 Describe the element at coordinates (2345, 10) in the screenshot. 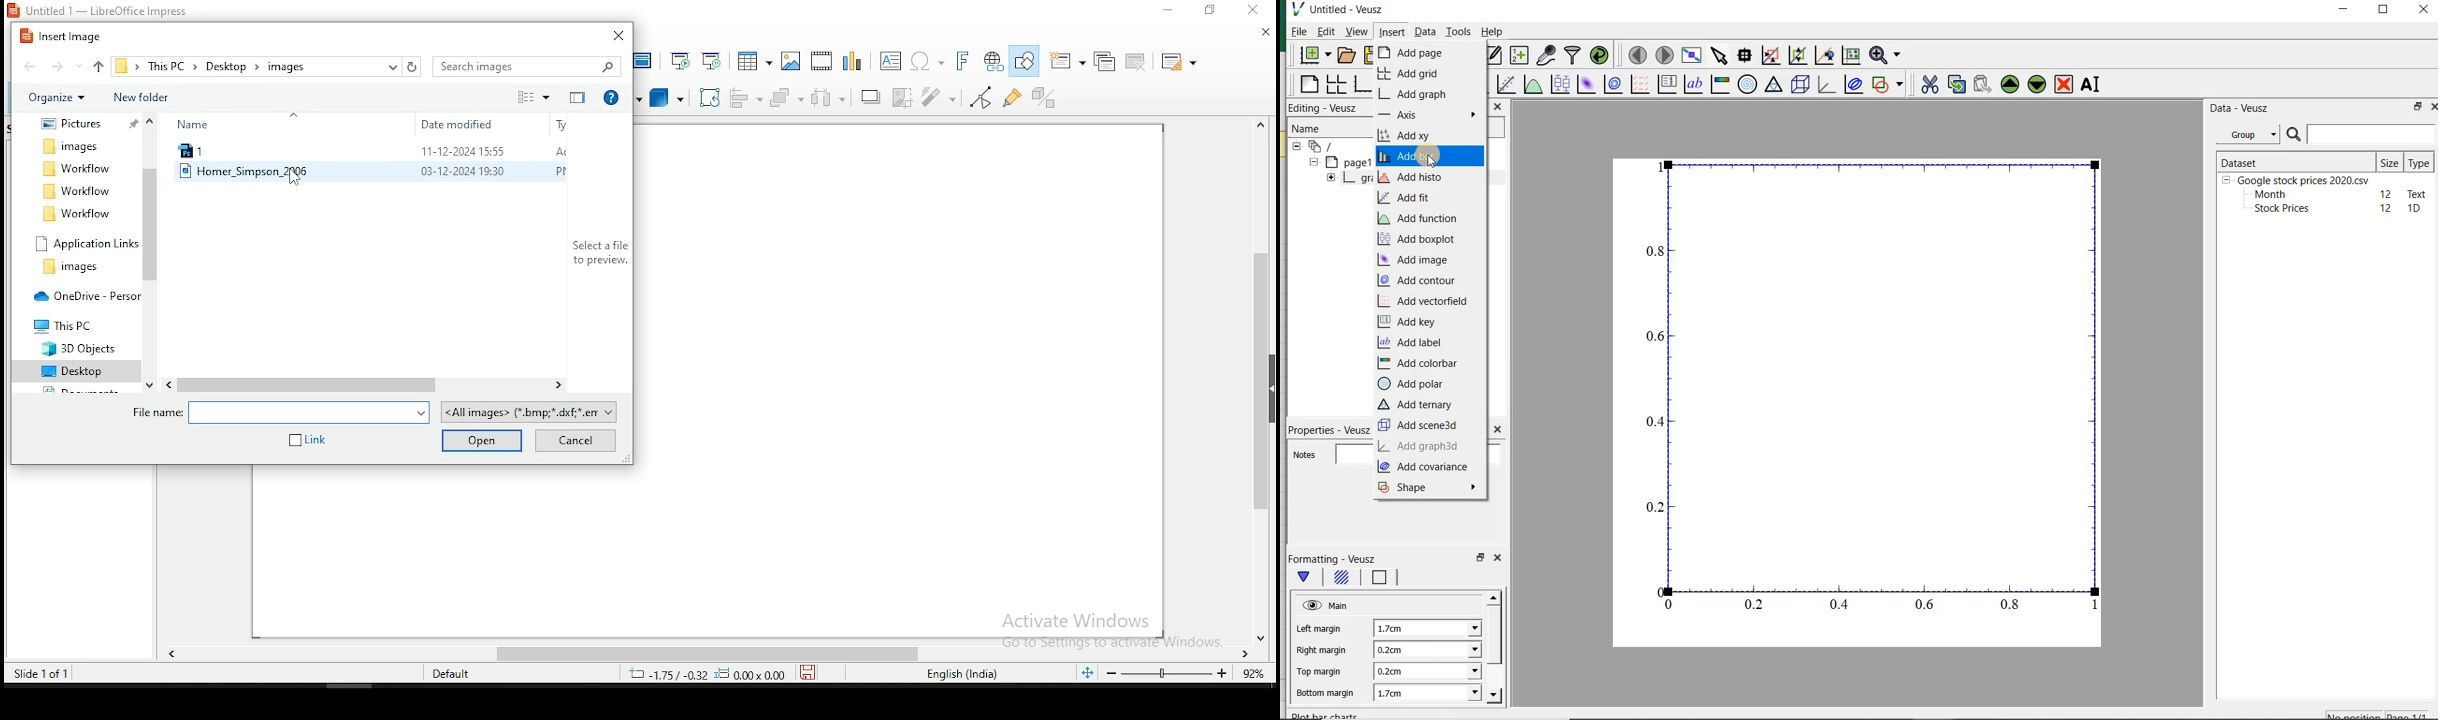

I see `minimize` at that location.